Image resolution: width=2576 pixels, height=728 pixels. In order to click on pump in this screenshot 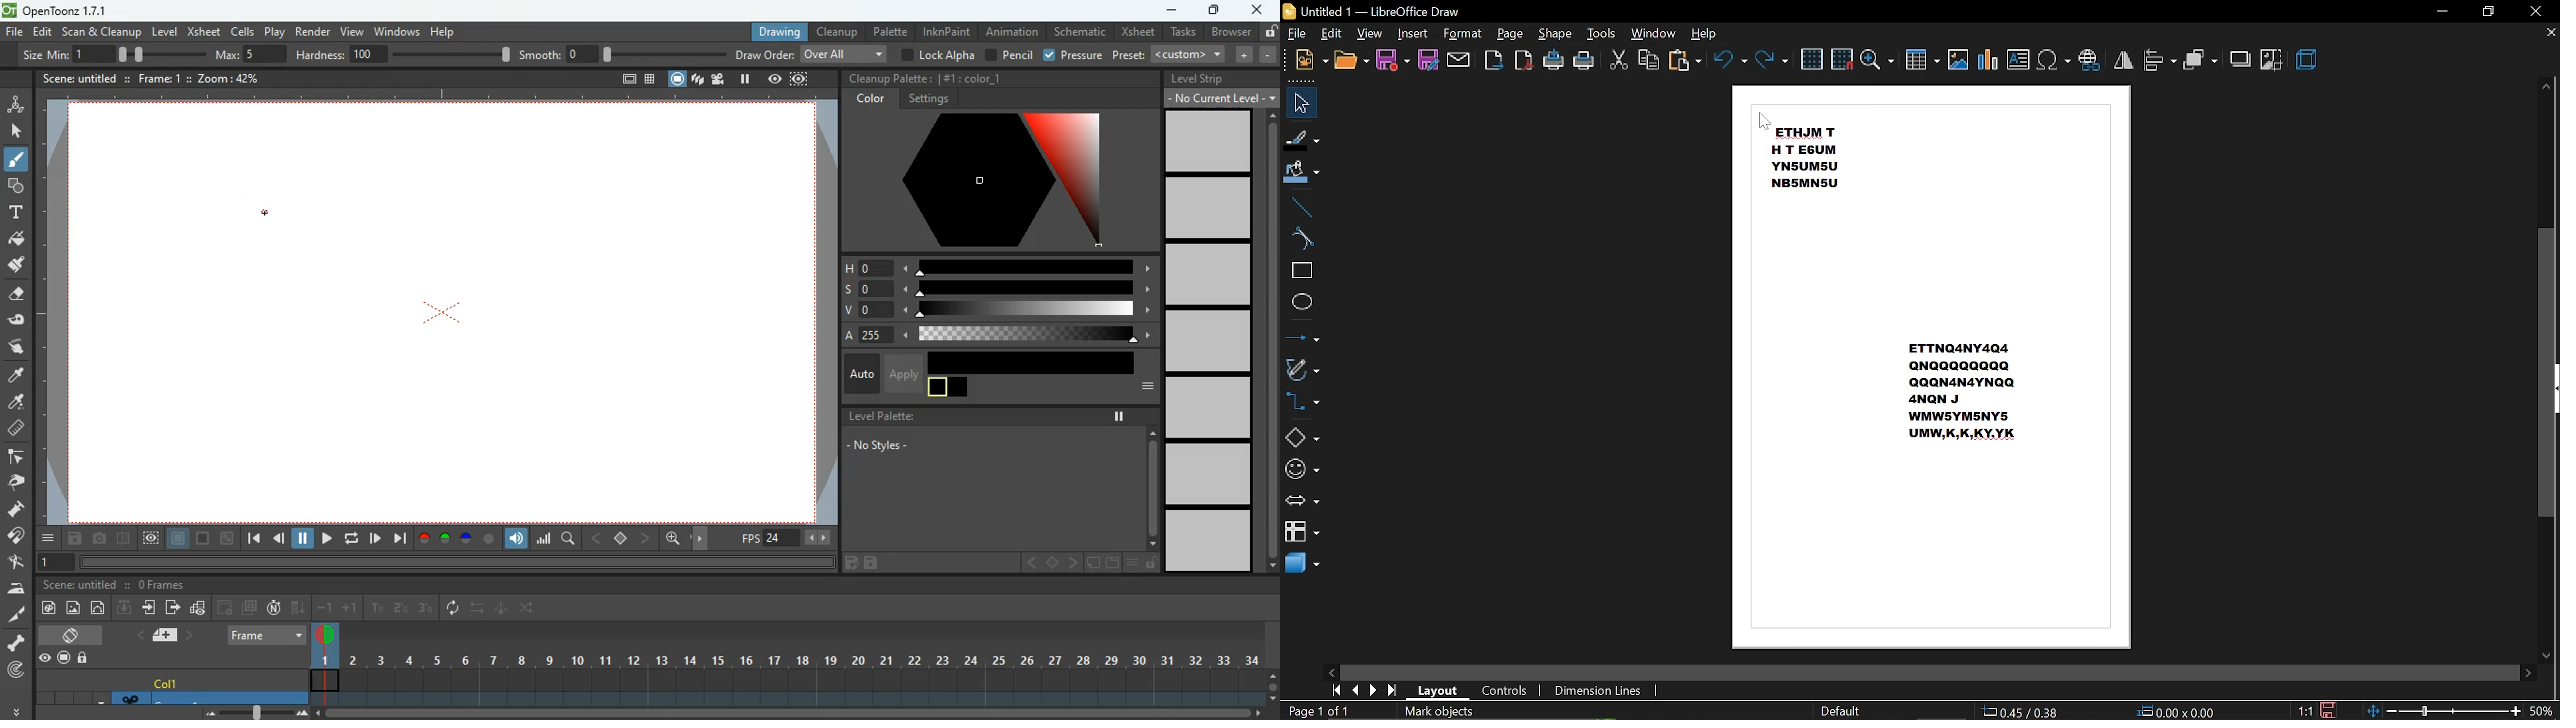, I will do `click(16, 510)`.